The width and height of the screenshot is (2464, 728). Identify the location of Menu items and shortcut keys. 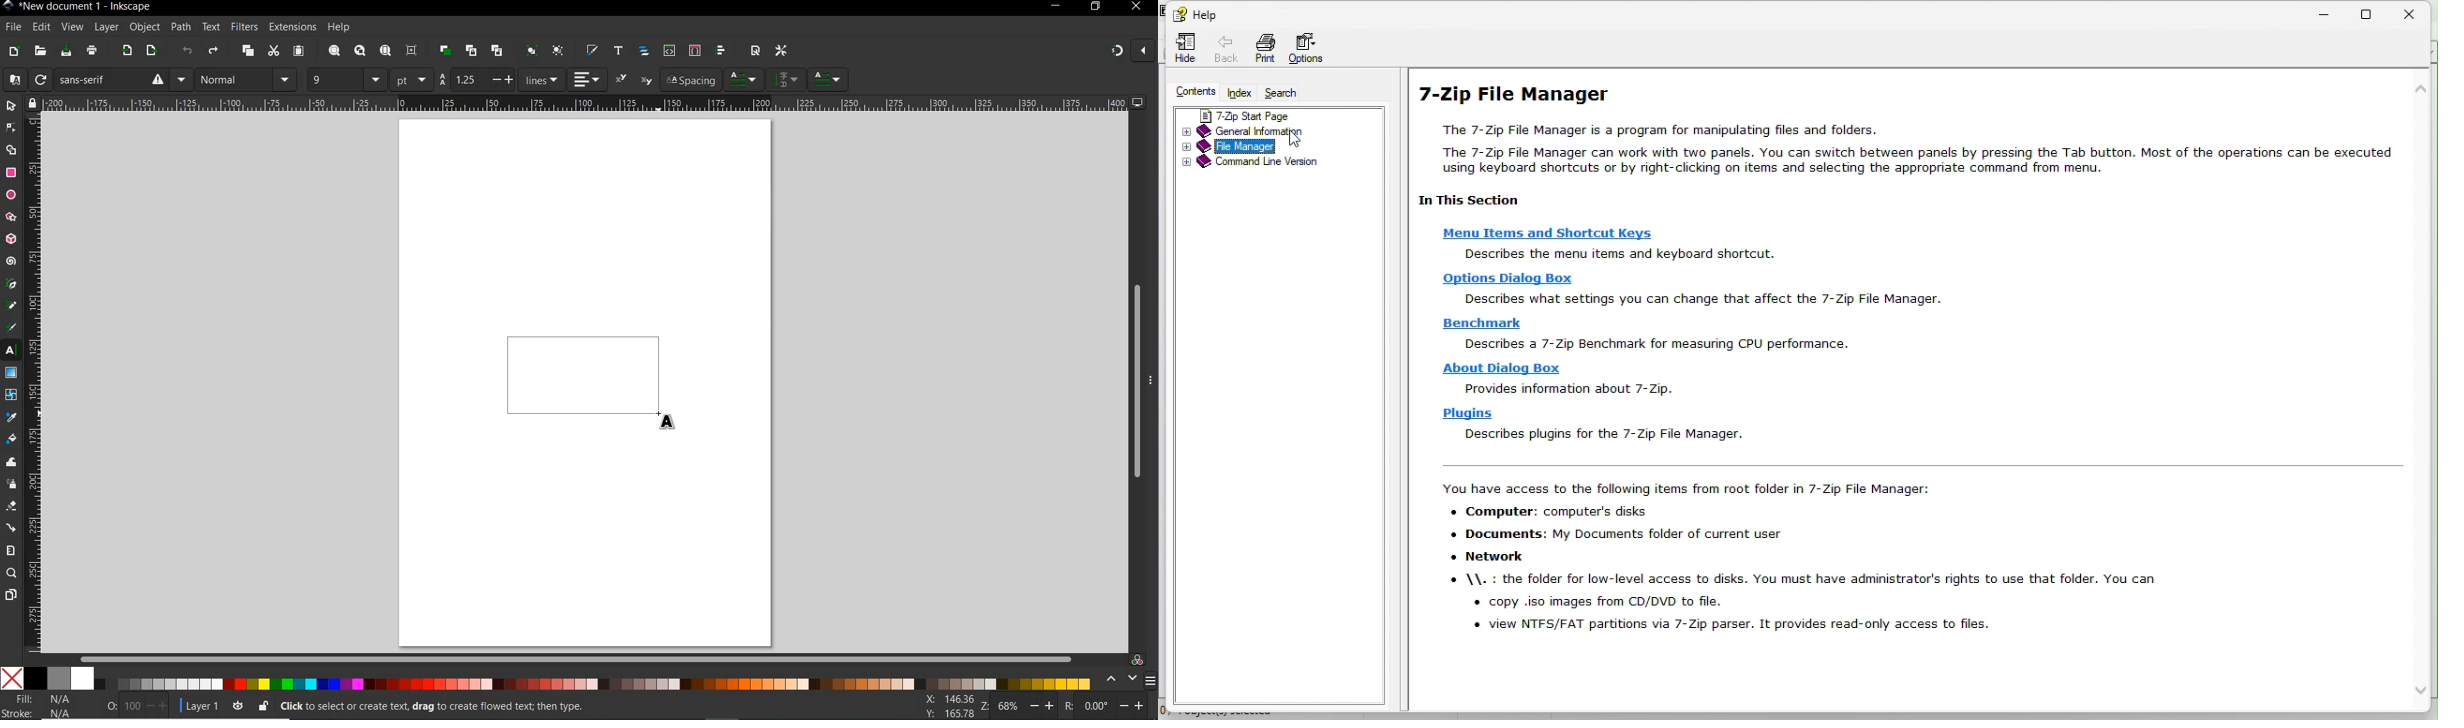
(1544, 234).